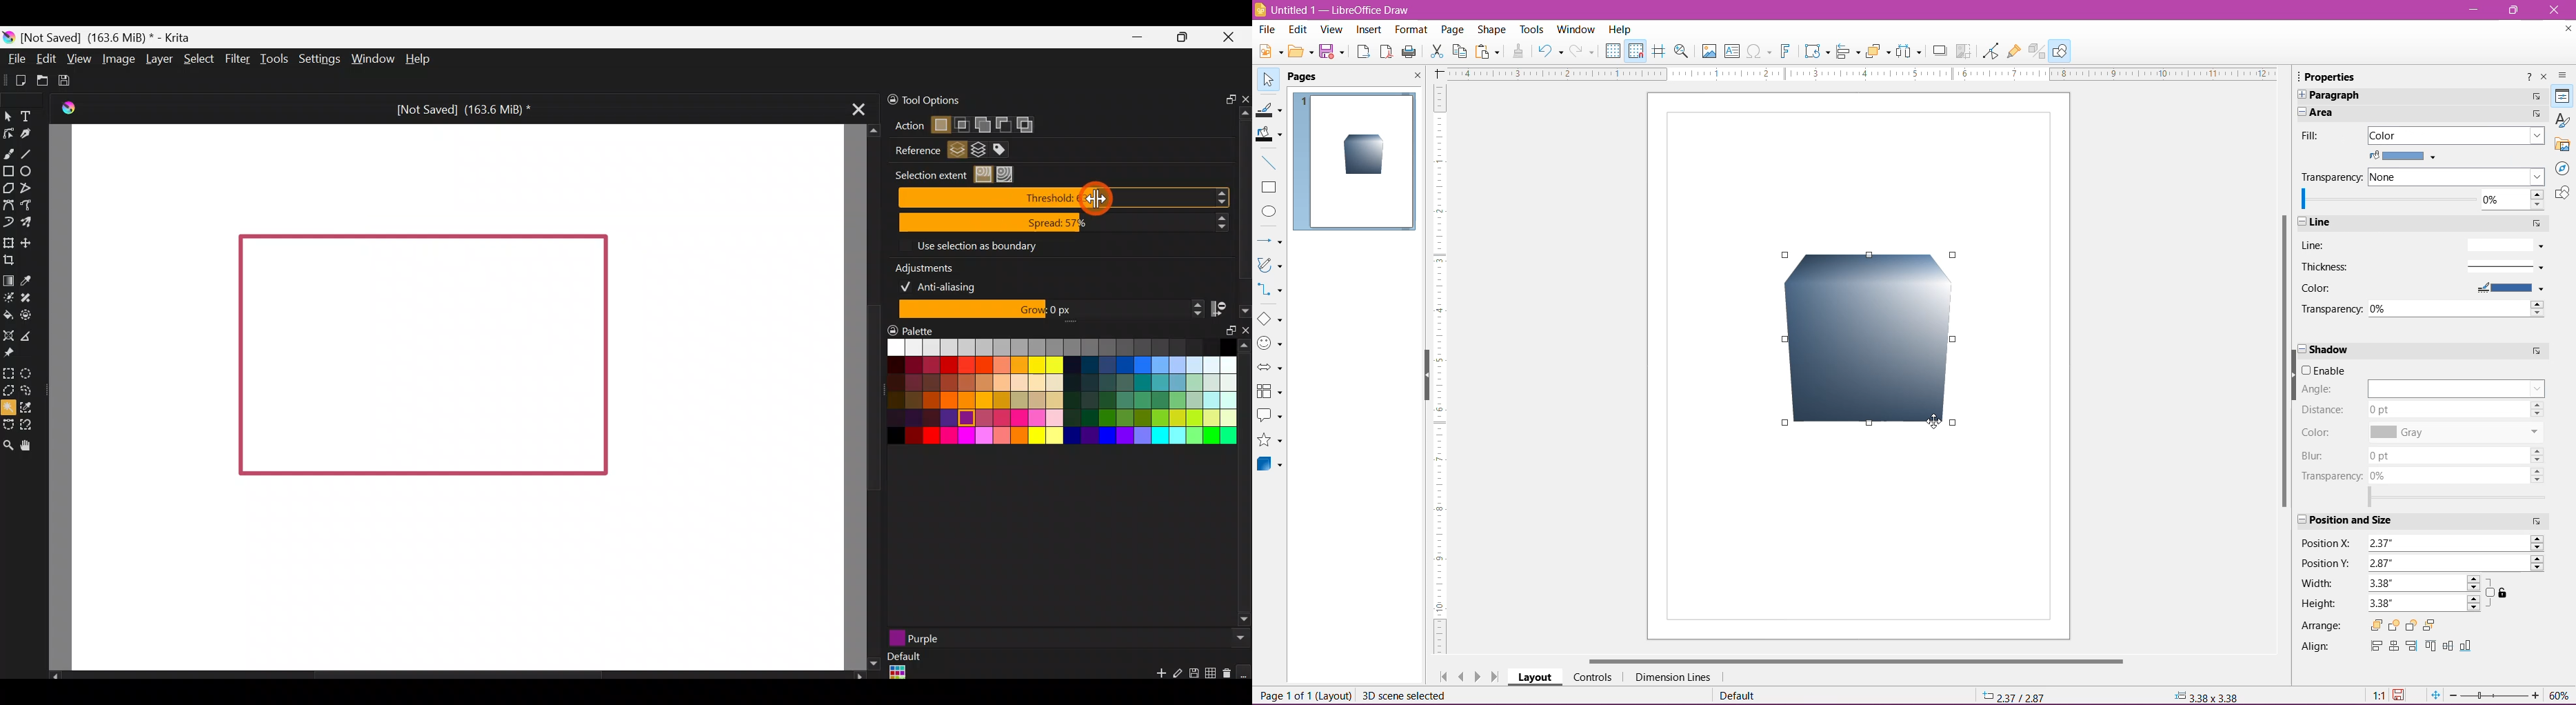 The width and height of the screenshot is (2576, 728). I want to click on Maximize, so click(1187, 40).